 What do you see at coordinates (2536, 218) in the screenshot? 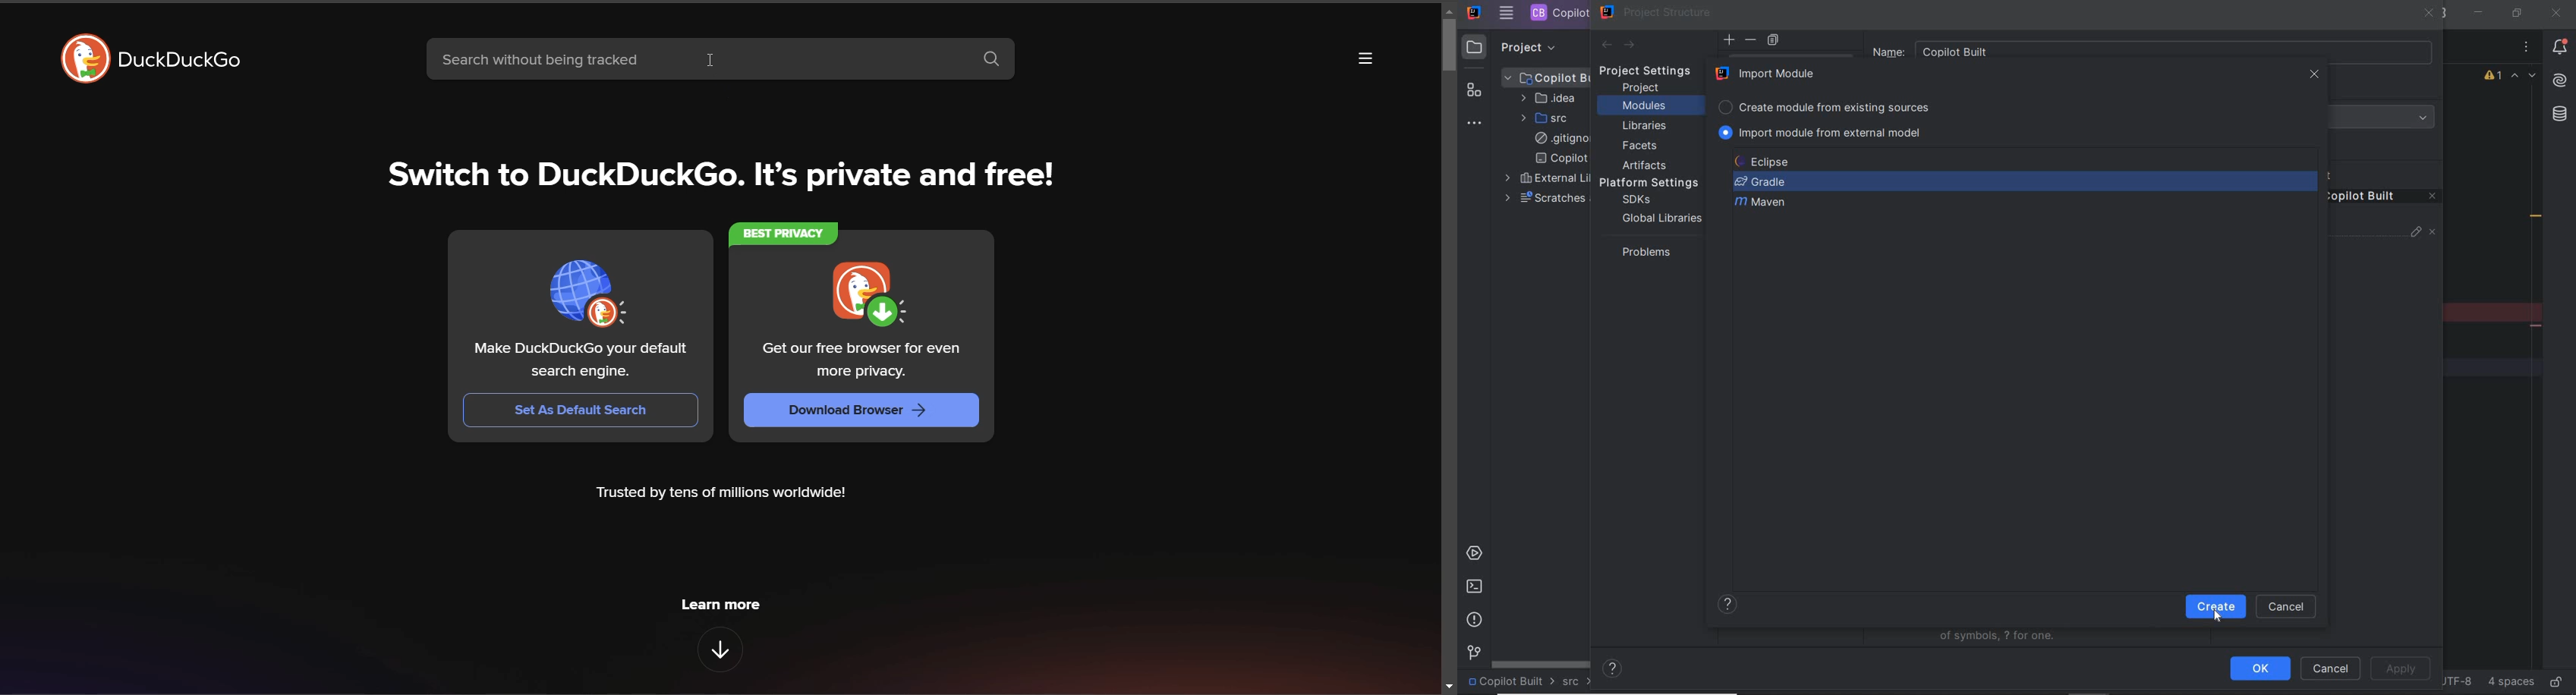
I see `redundant call` at bounding box center [2536, 218].